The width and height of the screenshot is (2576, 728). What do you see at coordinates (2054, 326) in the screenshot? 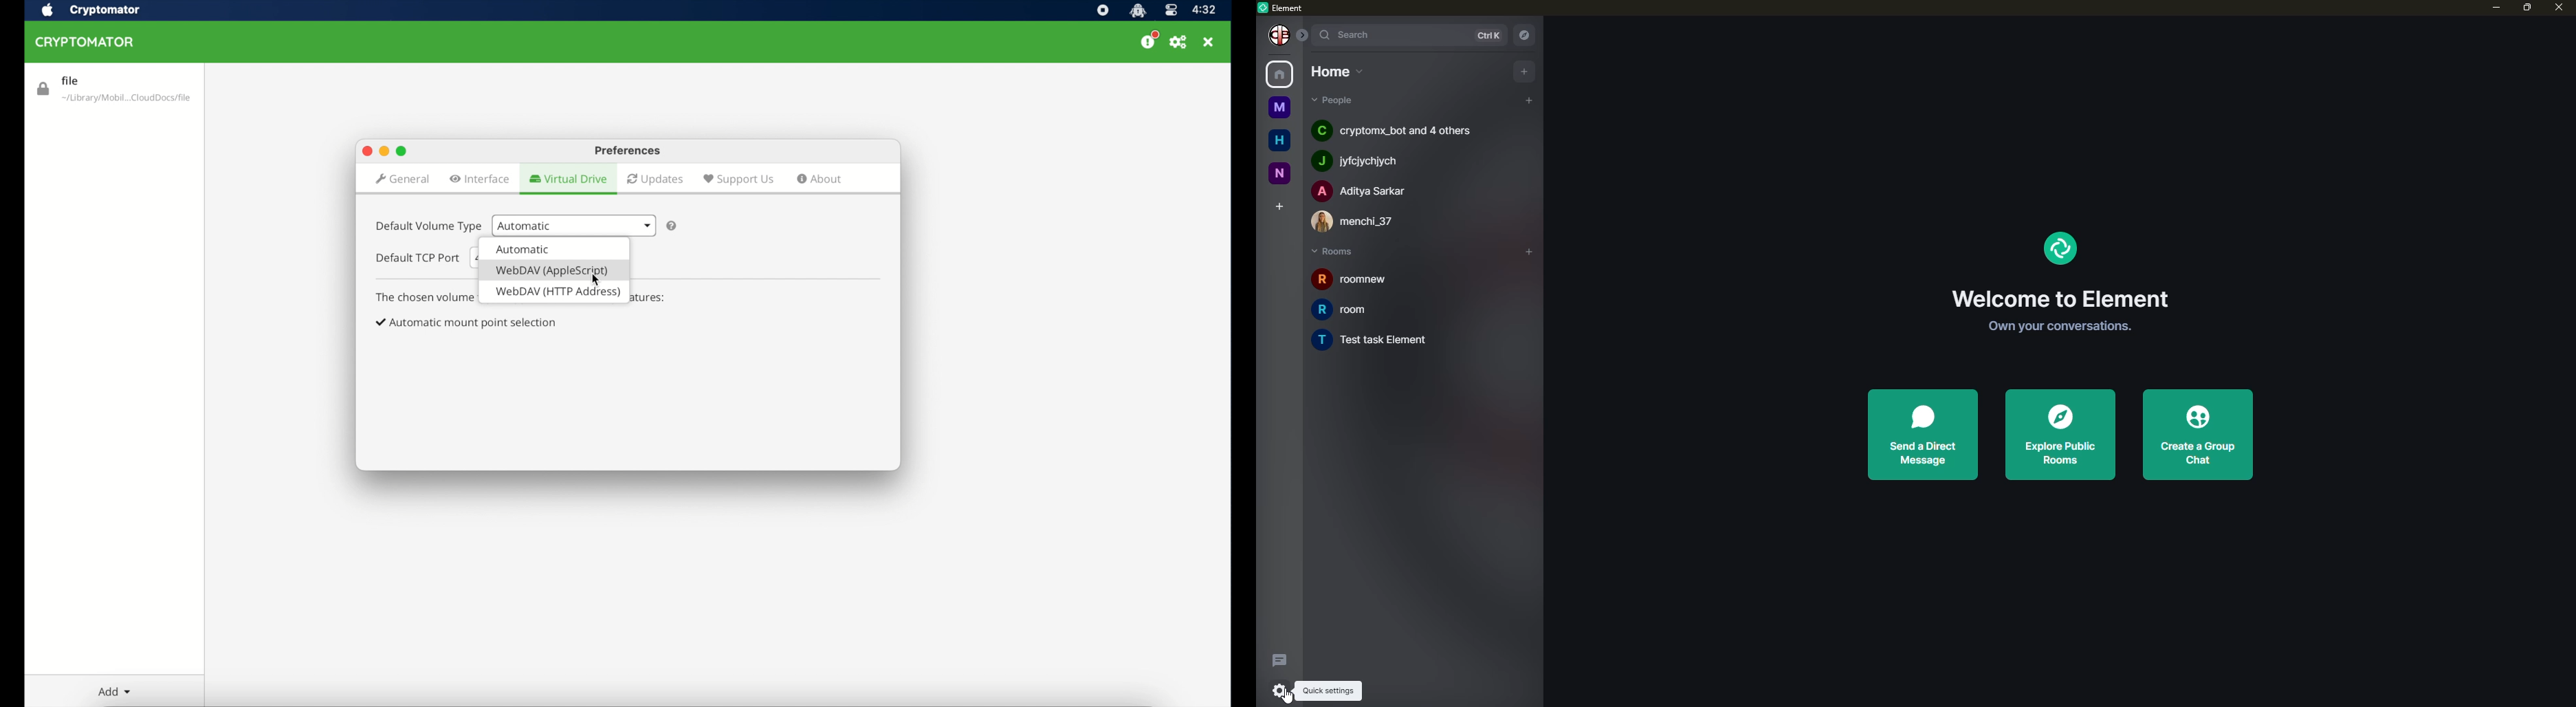
I see `get started` at bounding box center [2054, 326].